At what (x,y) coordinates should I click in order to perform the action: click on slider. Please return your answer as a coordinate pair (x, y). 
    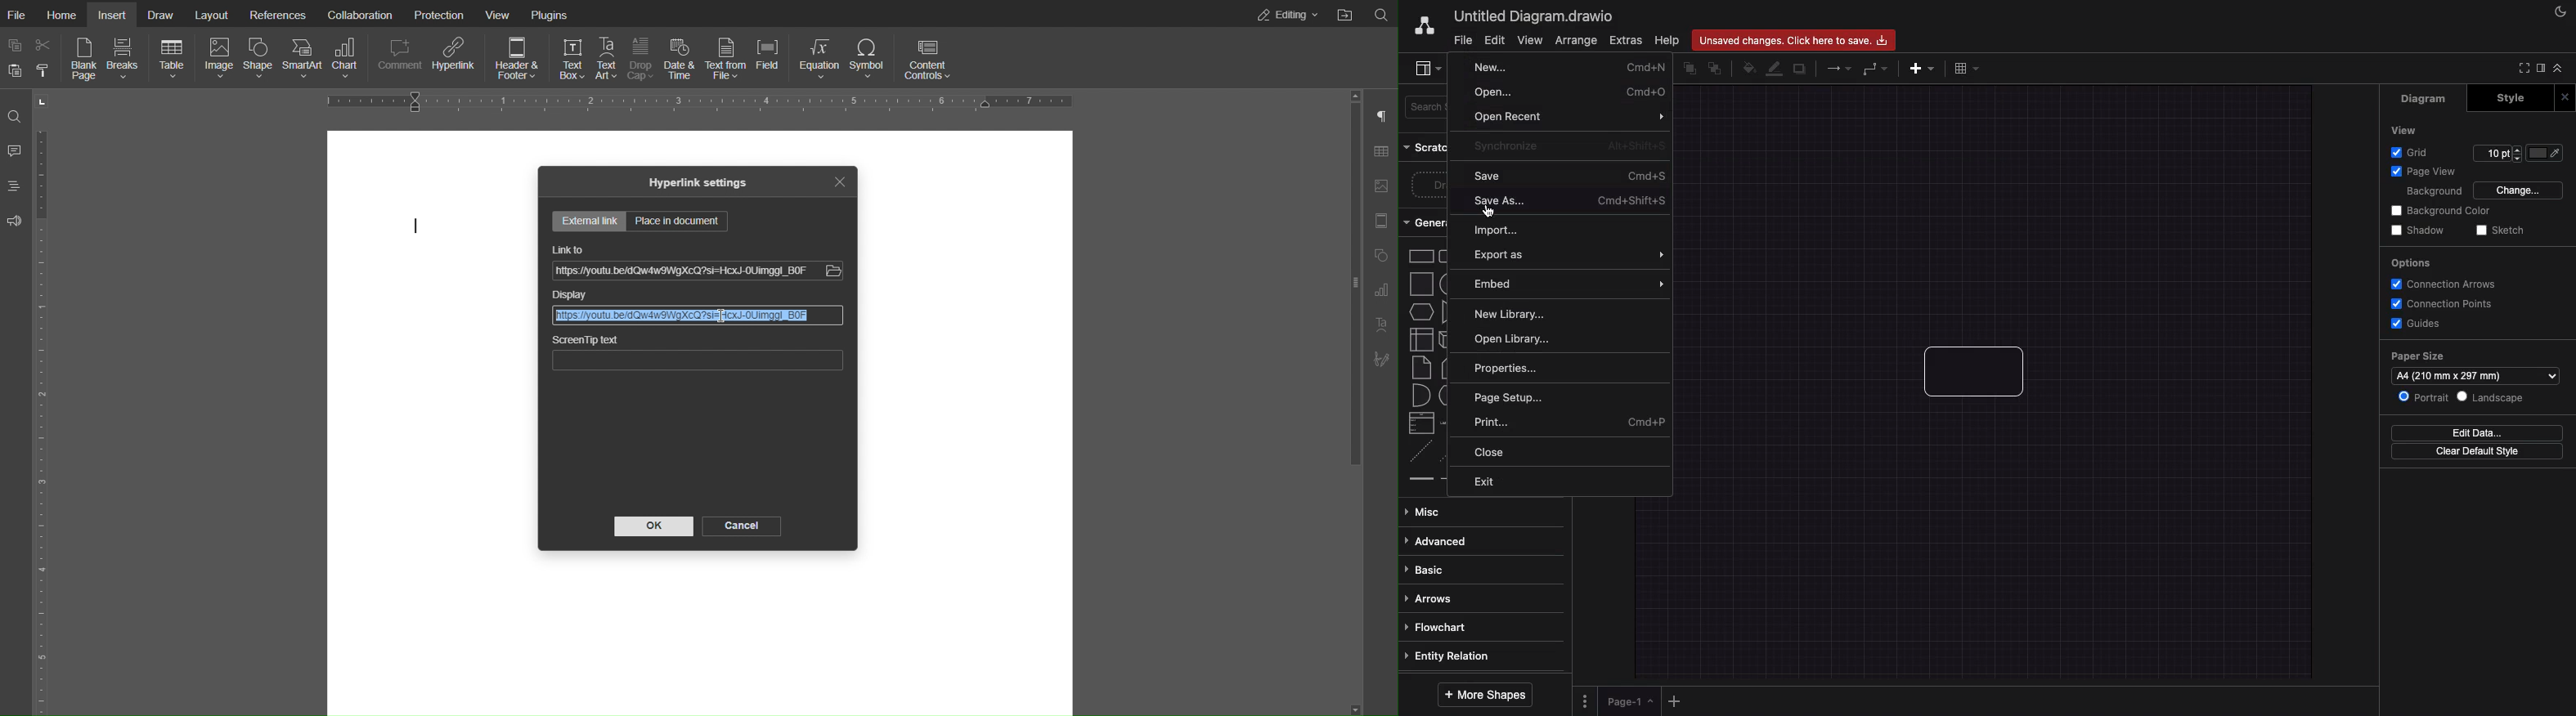
    Looking at the image, I should click on (1348, 309).